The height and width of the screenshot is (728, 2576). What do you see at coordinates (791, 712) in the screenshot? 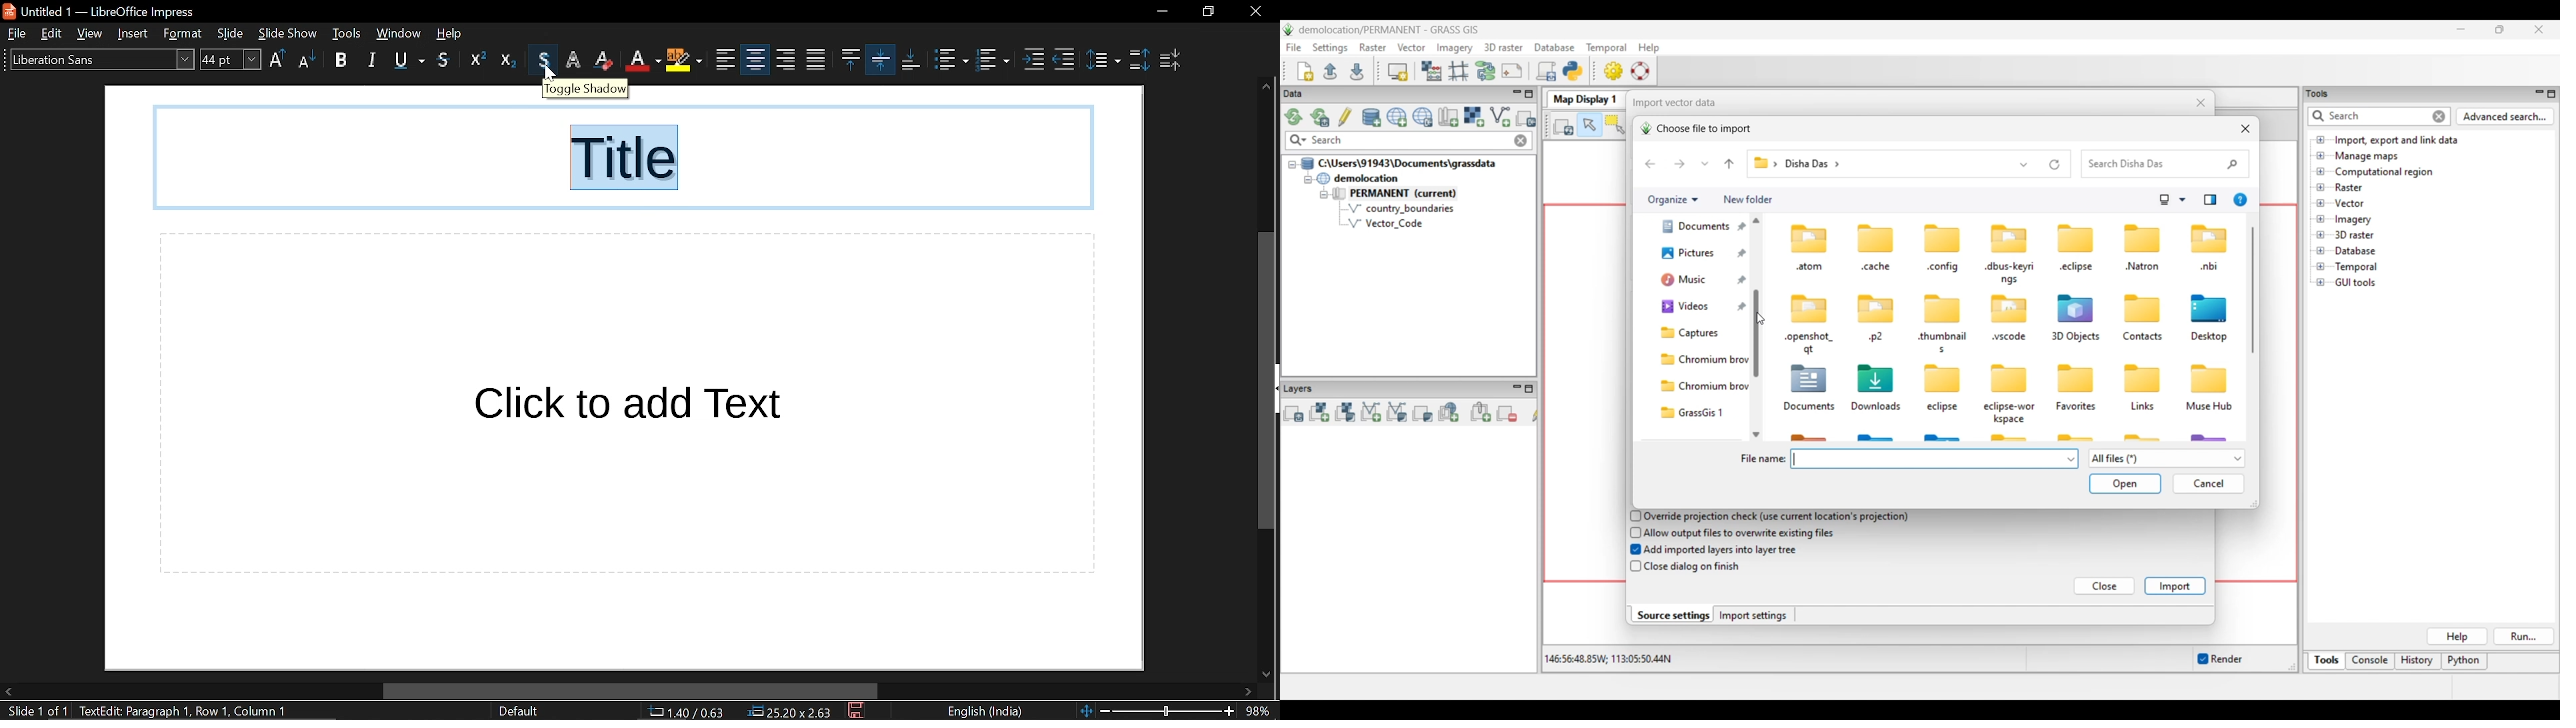
I see `dimension` at bounding box center [791, 712].